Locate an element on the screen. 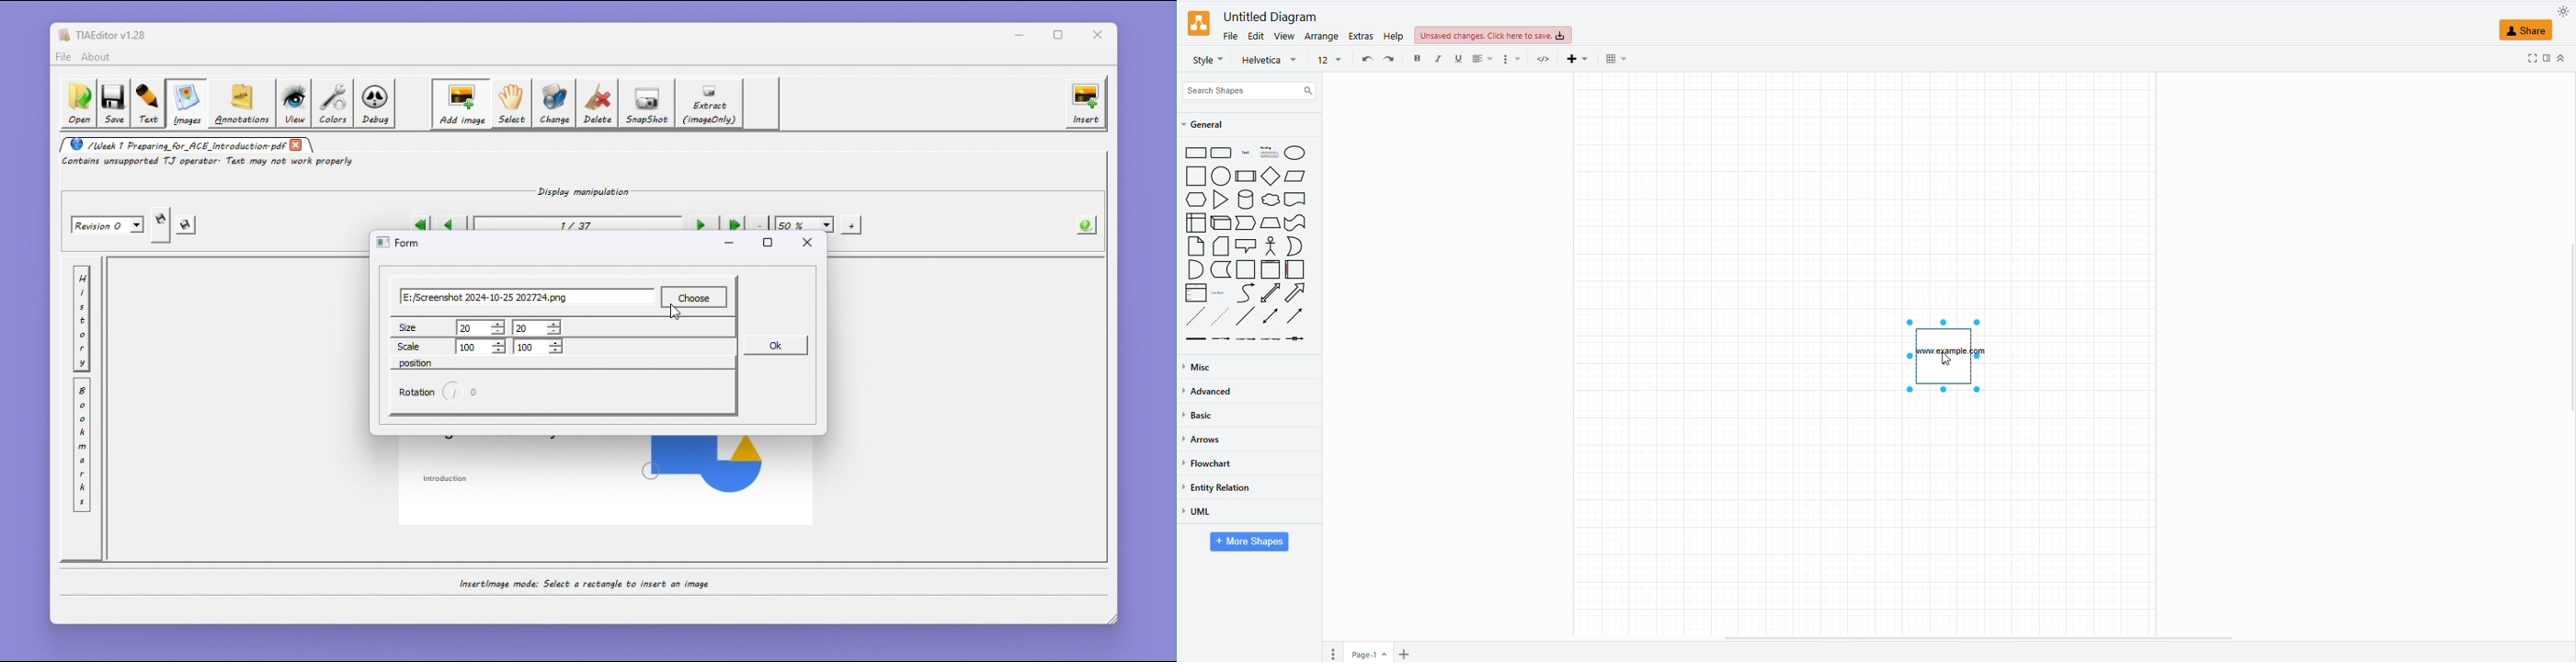 This screenshot has height=672, width=2576. arrange is located at coordinates (1320, 36).